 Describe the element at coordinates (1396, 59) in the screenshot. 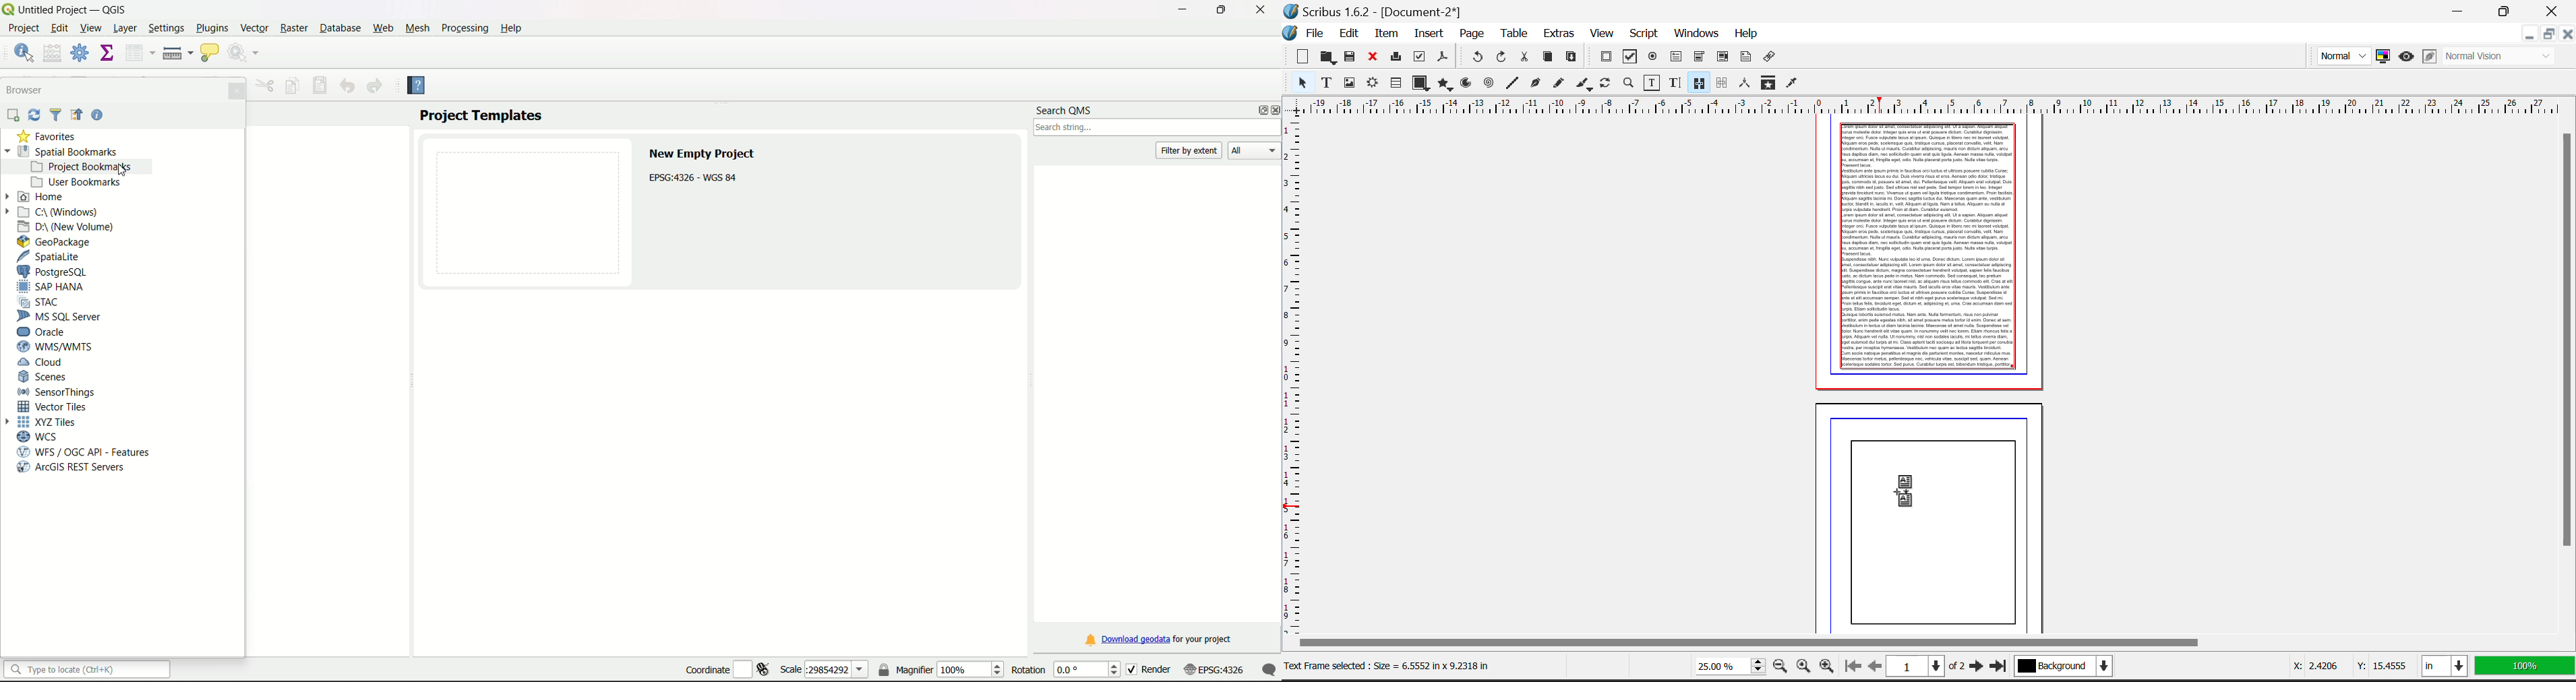

I see `Print` at that location.